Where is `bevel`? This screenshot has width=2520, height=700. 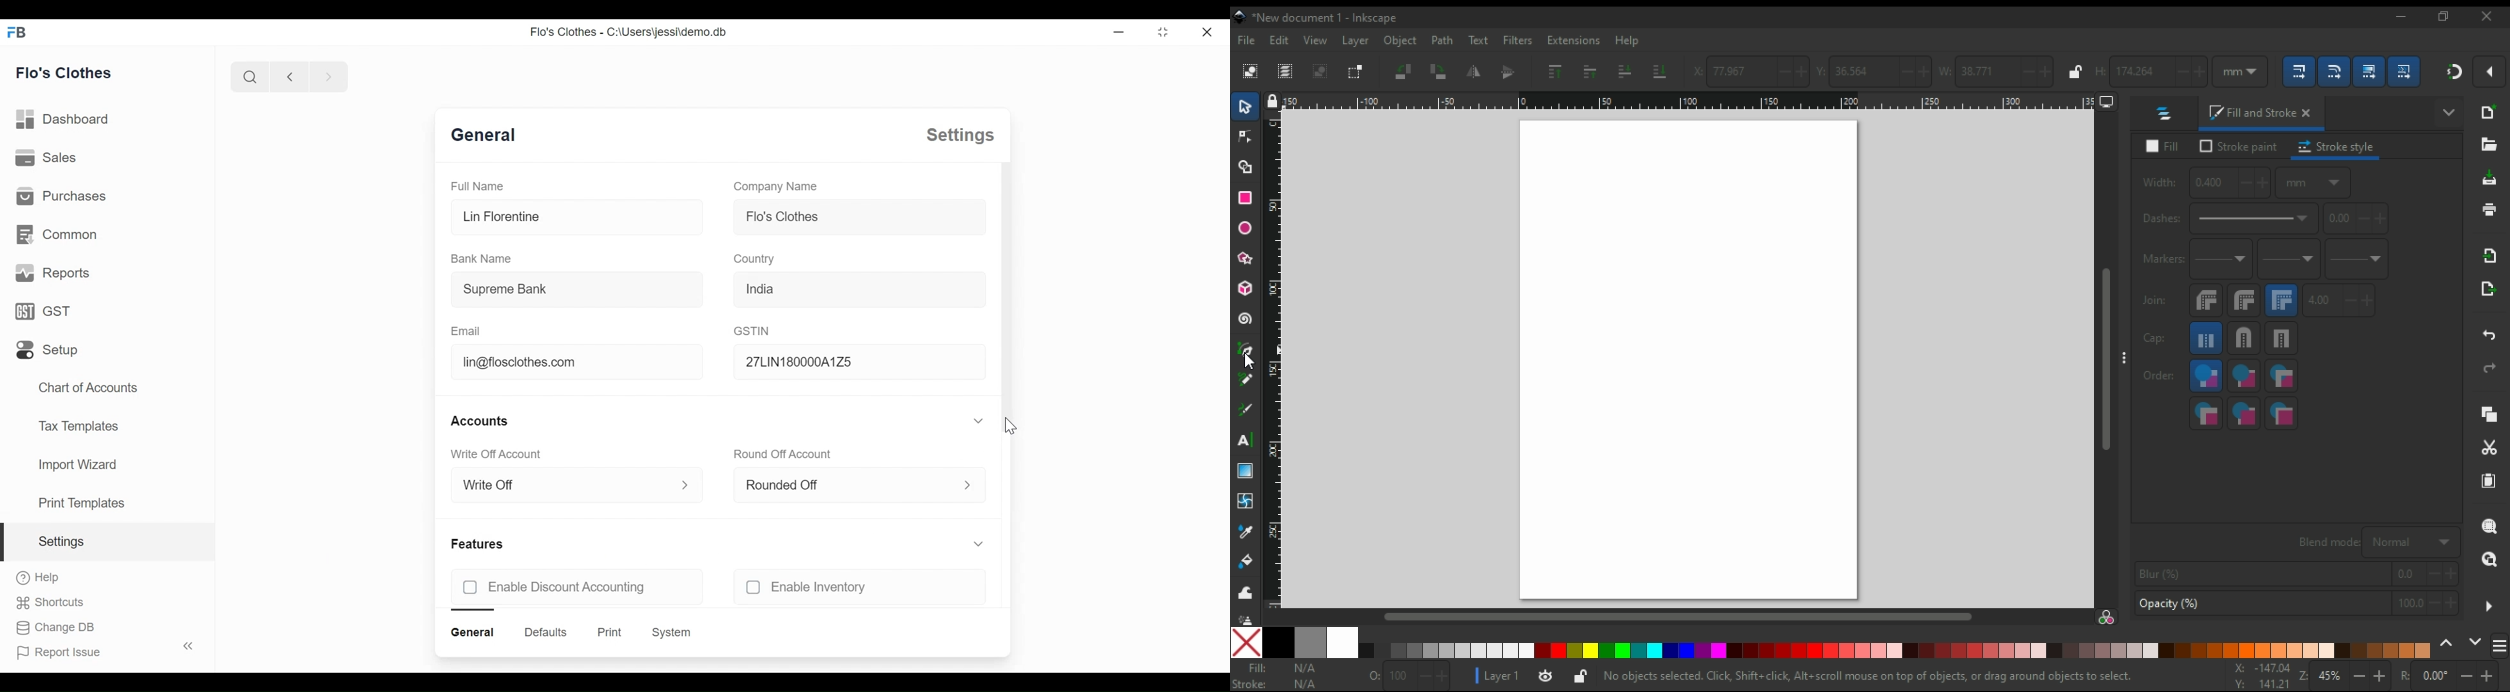
bevel is located at coordinates (2205, 301).